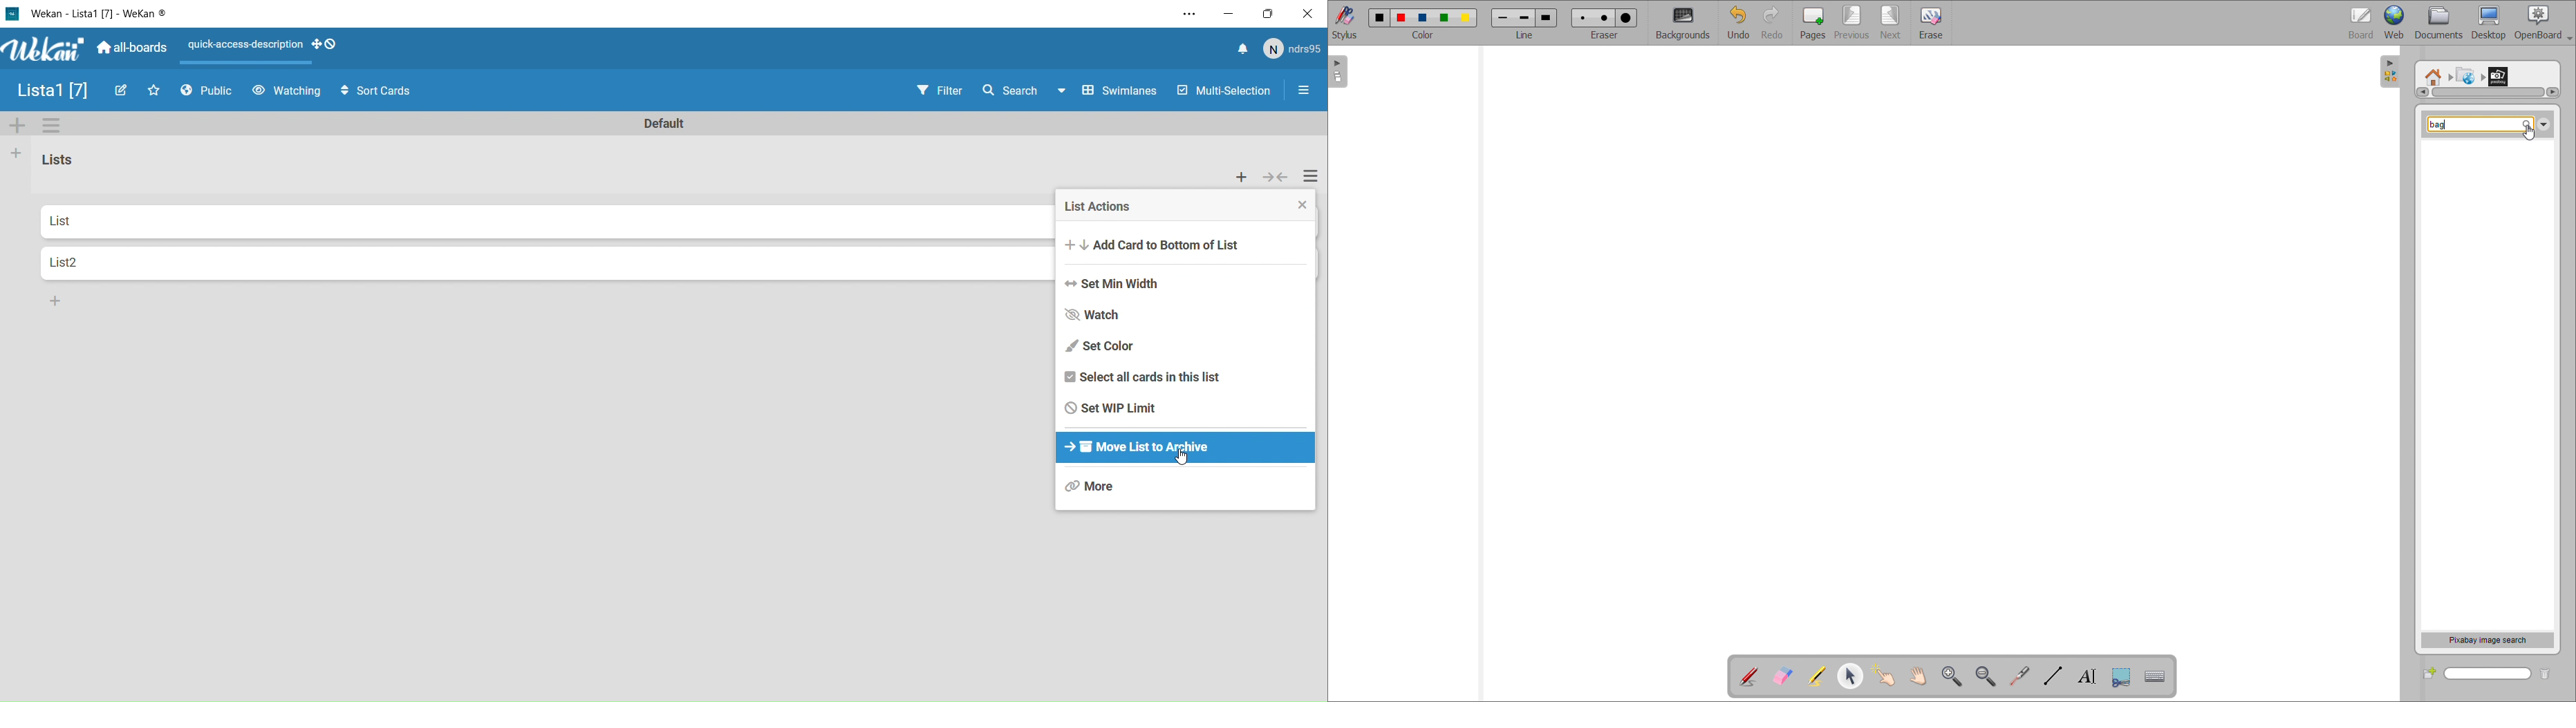 This screenshot has width=2576, height=728. Describe the element at coordinates (2439, 124) in the screenshot. I see `bag` at that location.